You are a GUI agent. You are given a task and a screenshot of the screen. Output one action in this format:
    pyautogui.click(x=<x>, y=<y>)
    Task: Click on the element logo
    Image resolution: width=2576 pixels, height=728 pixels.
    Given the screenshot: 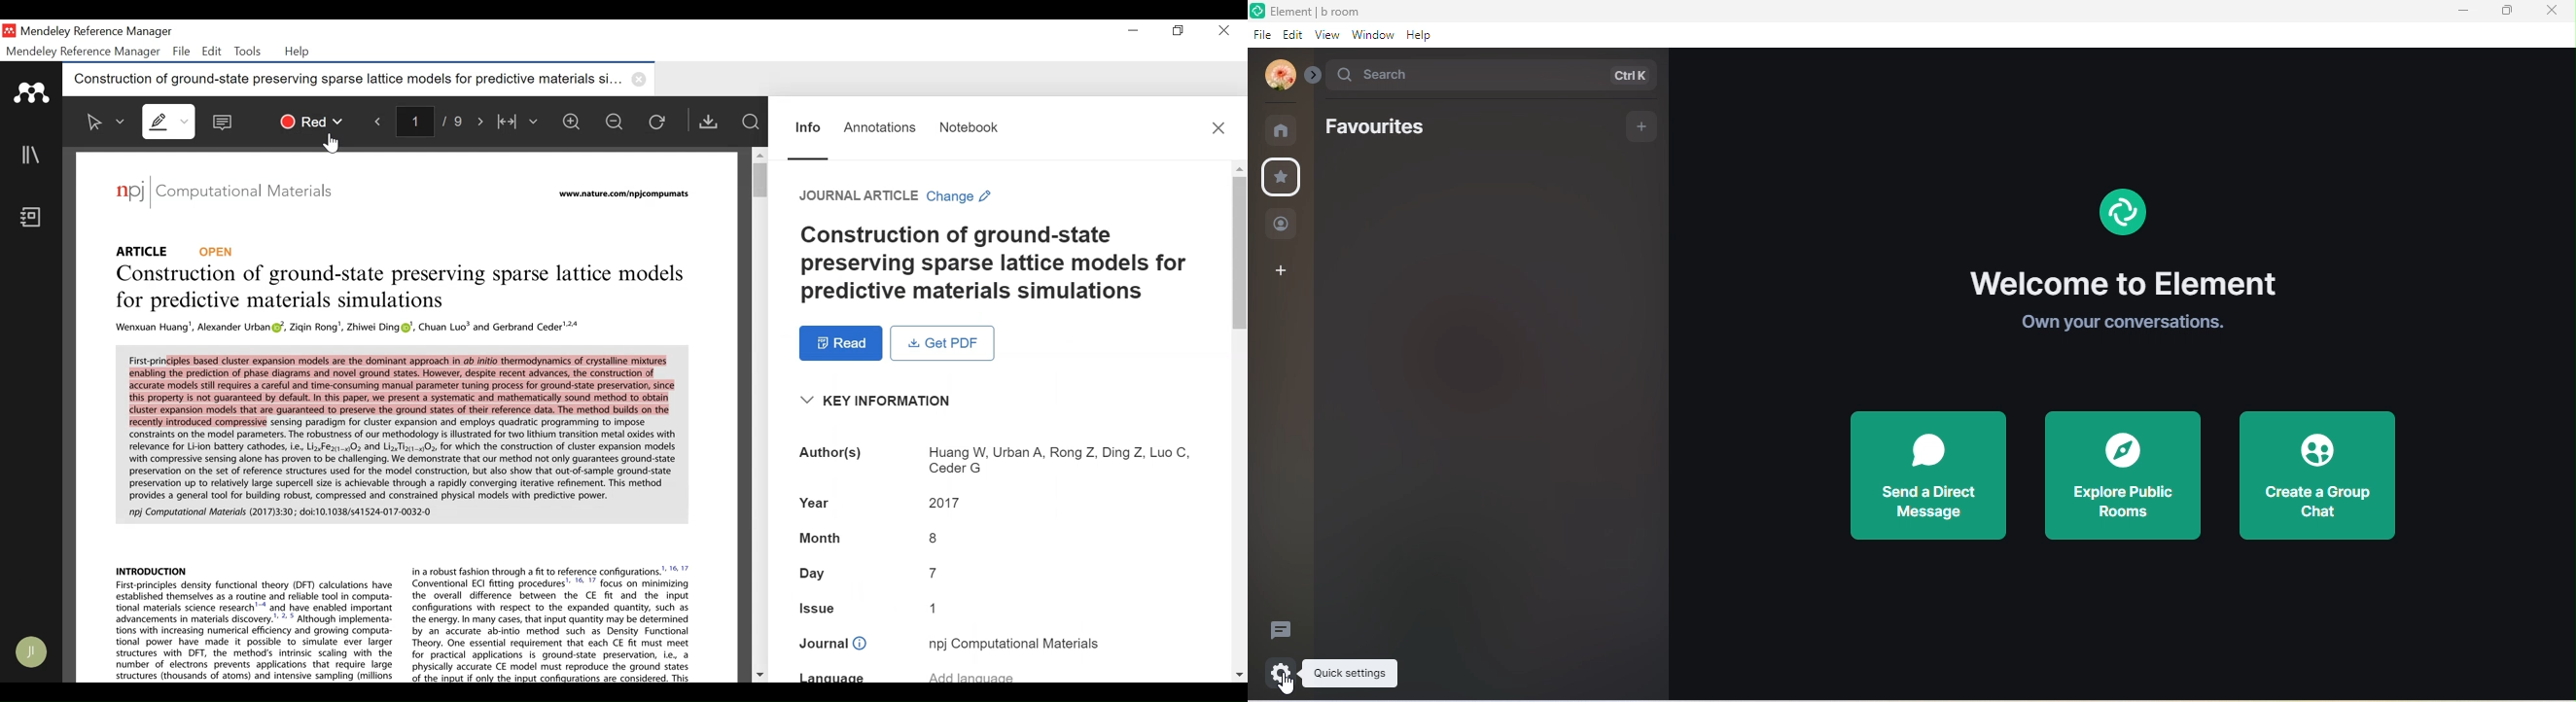 What is the action you would take?
    pyautogui.click(x=2123, y=213)
    